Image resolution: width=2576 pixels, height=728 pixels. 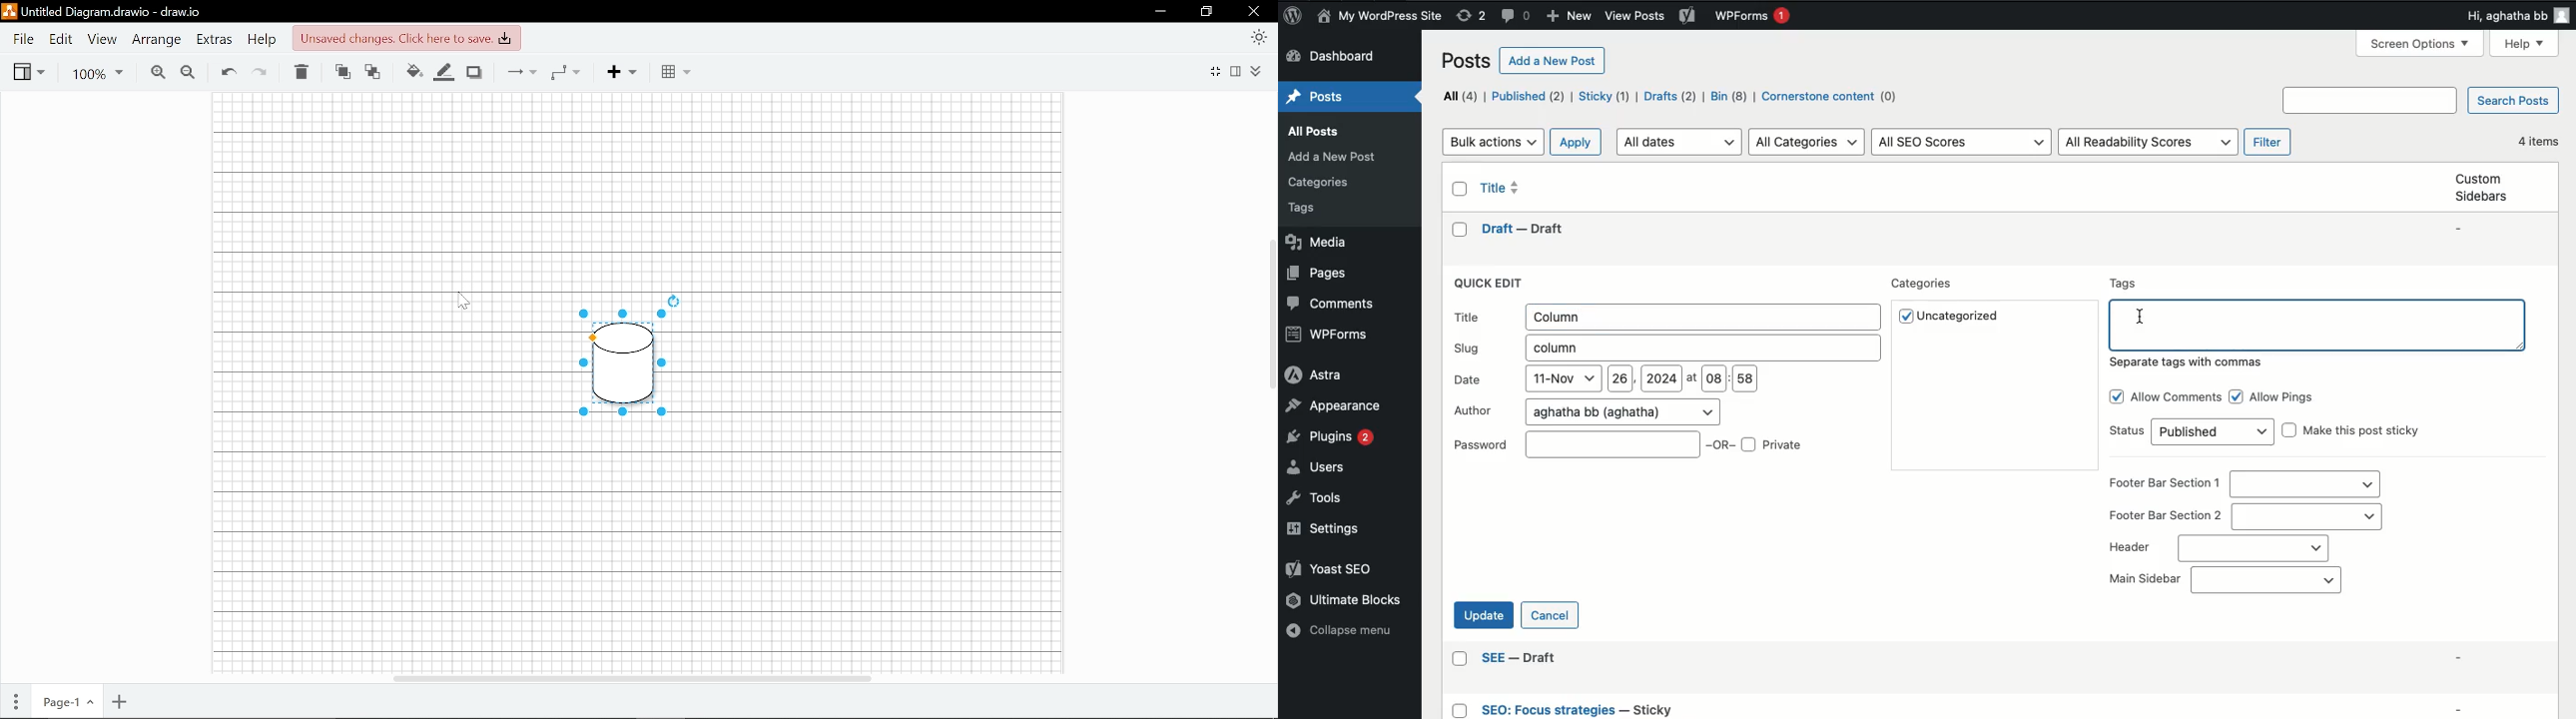 I want to click on Filter, so click(x=2271, y=141).